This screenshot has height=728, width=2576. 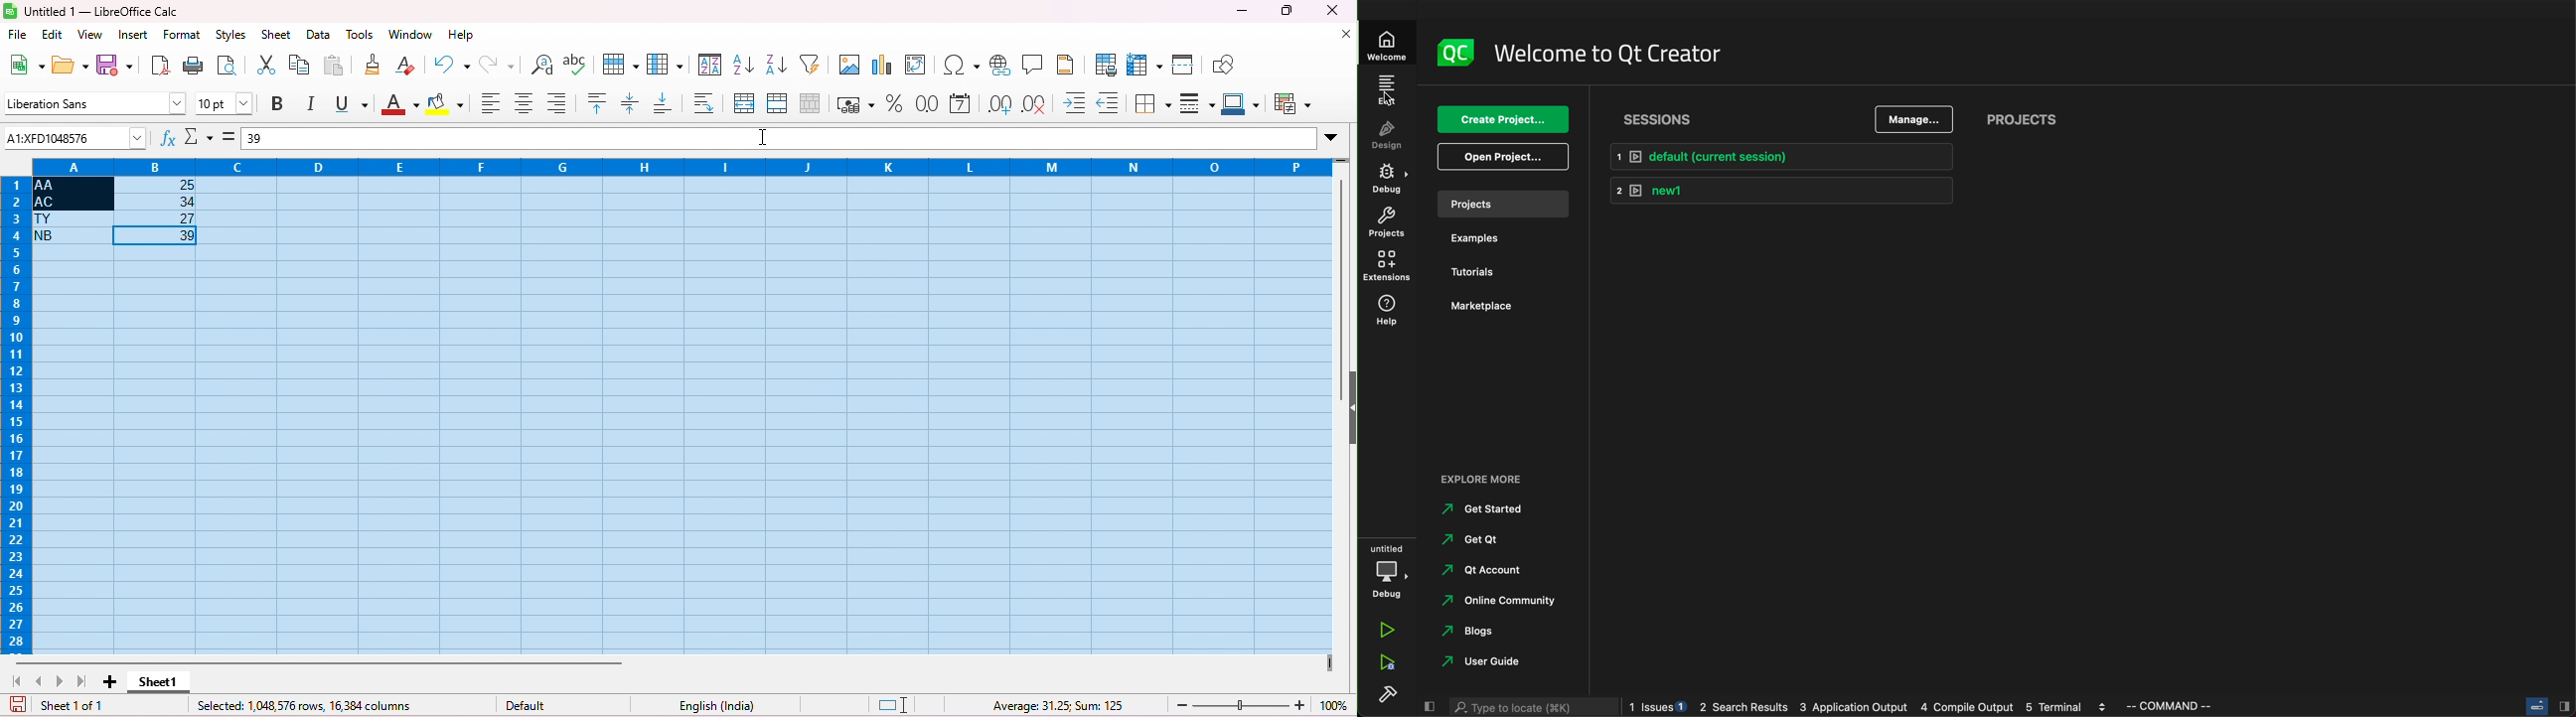 What do you see at coordinates (1385, 664) in the screenshot?
I see `run debug` at bounding box center [1385, 664].